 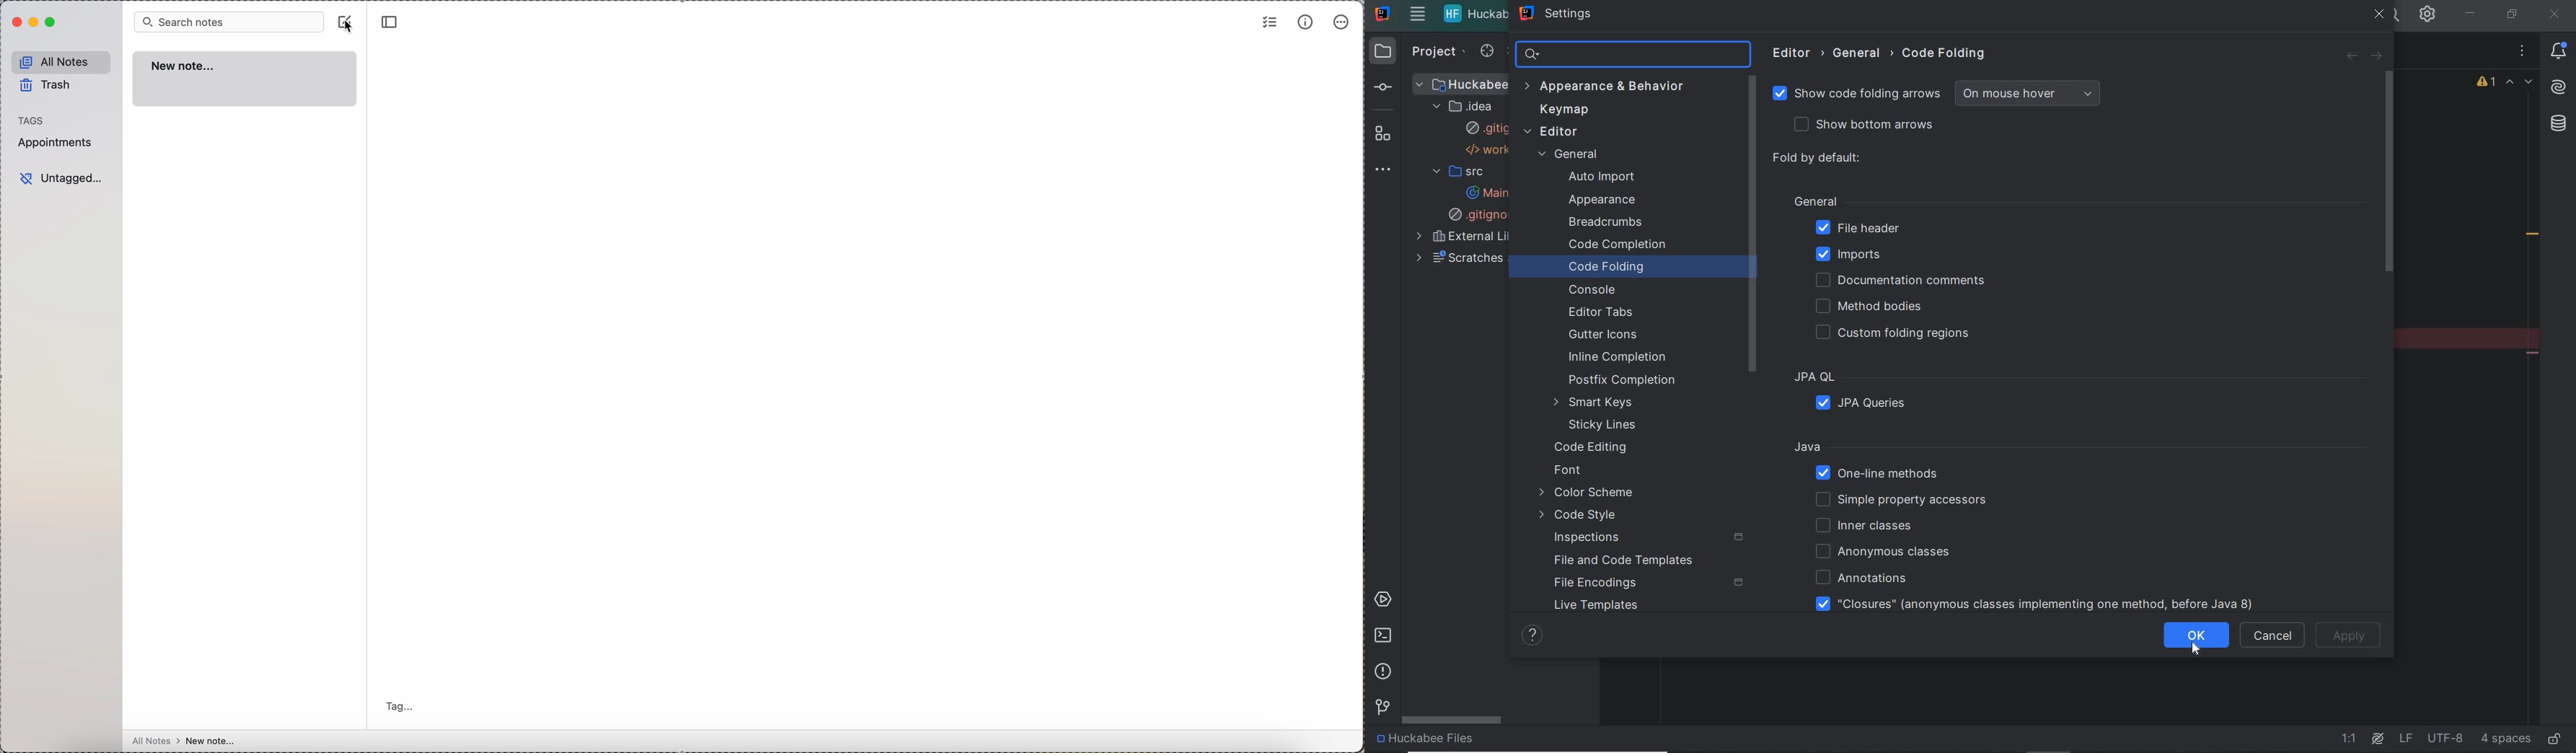 What do you see at coordinates (403, 705) in the screenshot?
I see `tag` at bounding box center [403, 705].